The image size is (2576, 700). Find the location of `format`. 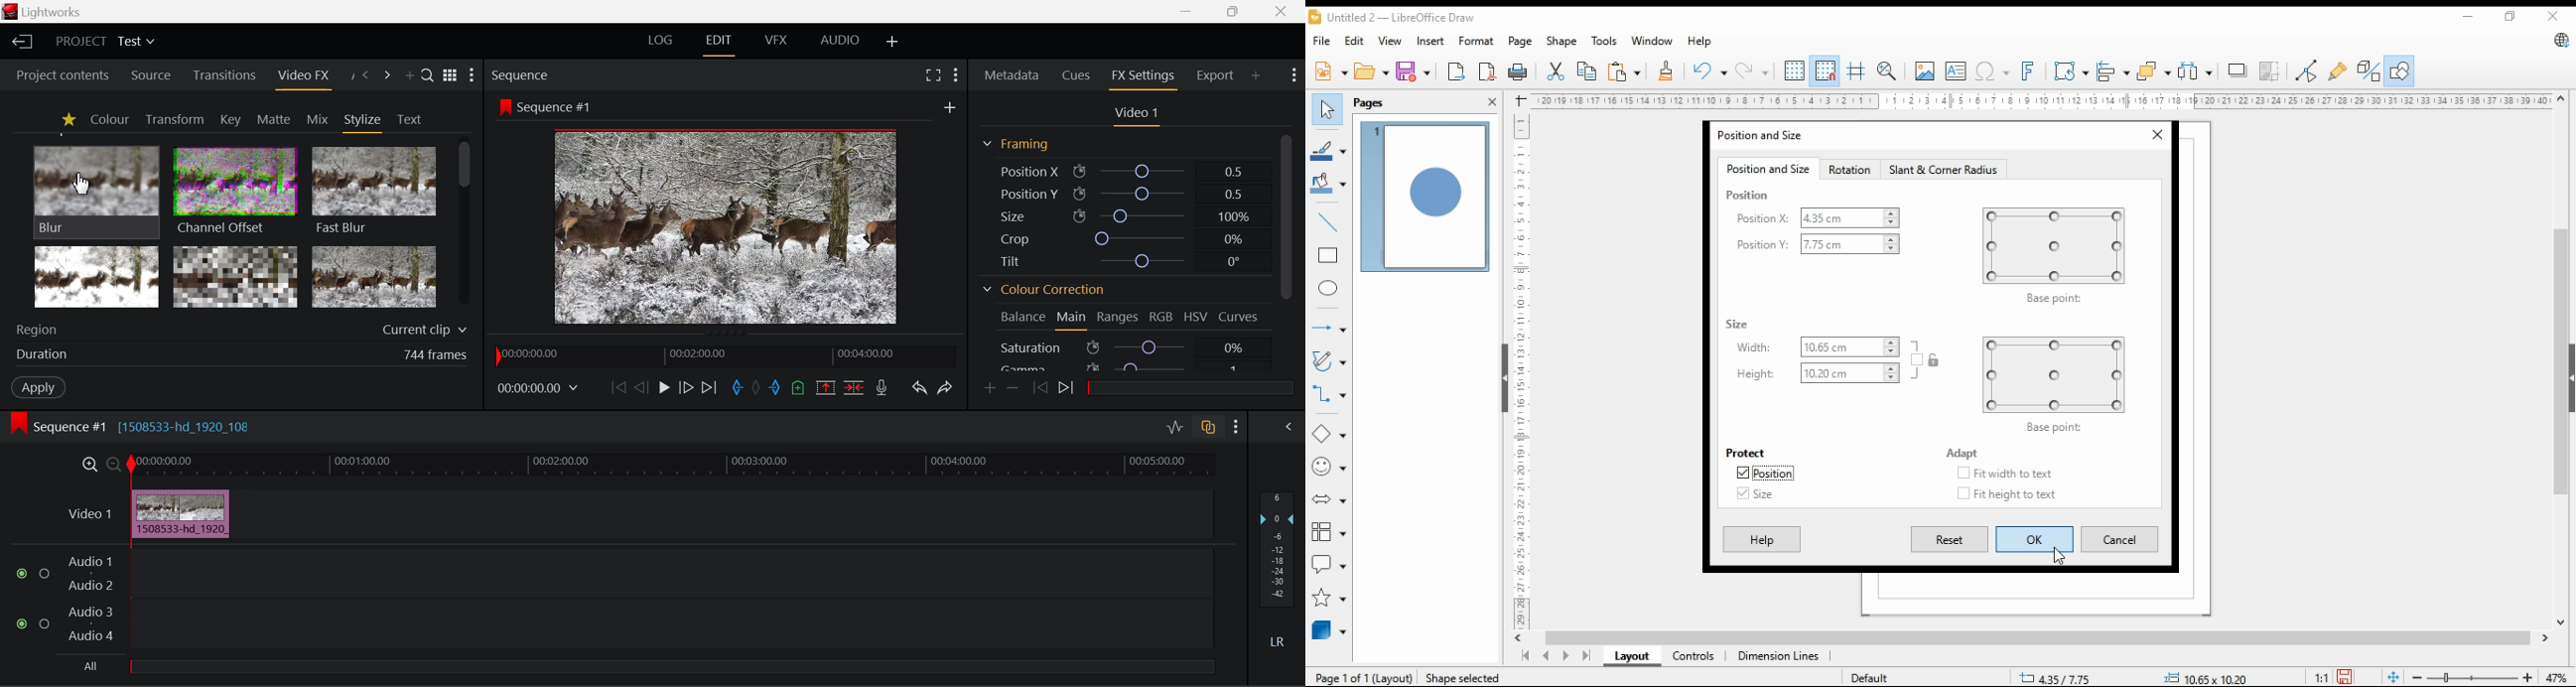

format is located at coordinates (1477, 41).